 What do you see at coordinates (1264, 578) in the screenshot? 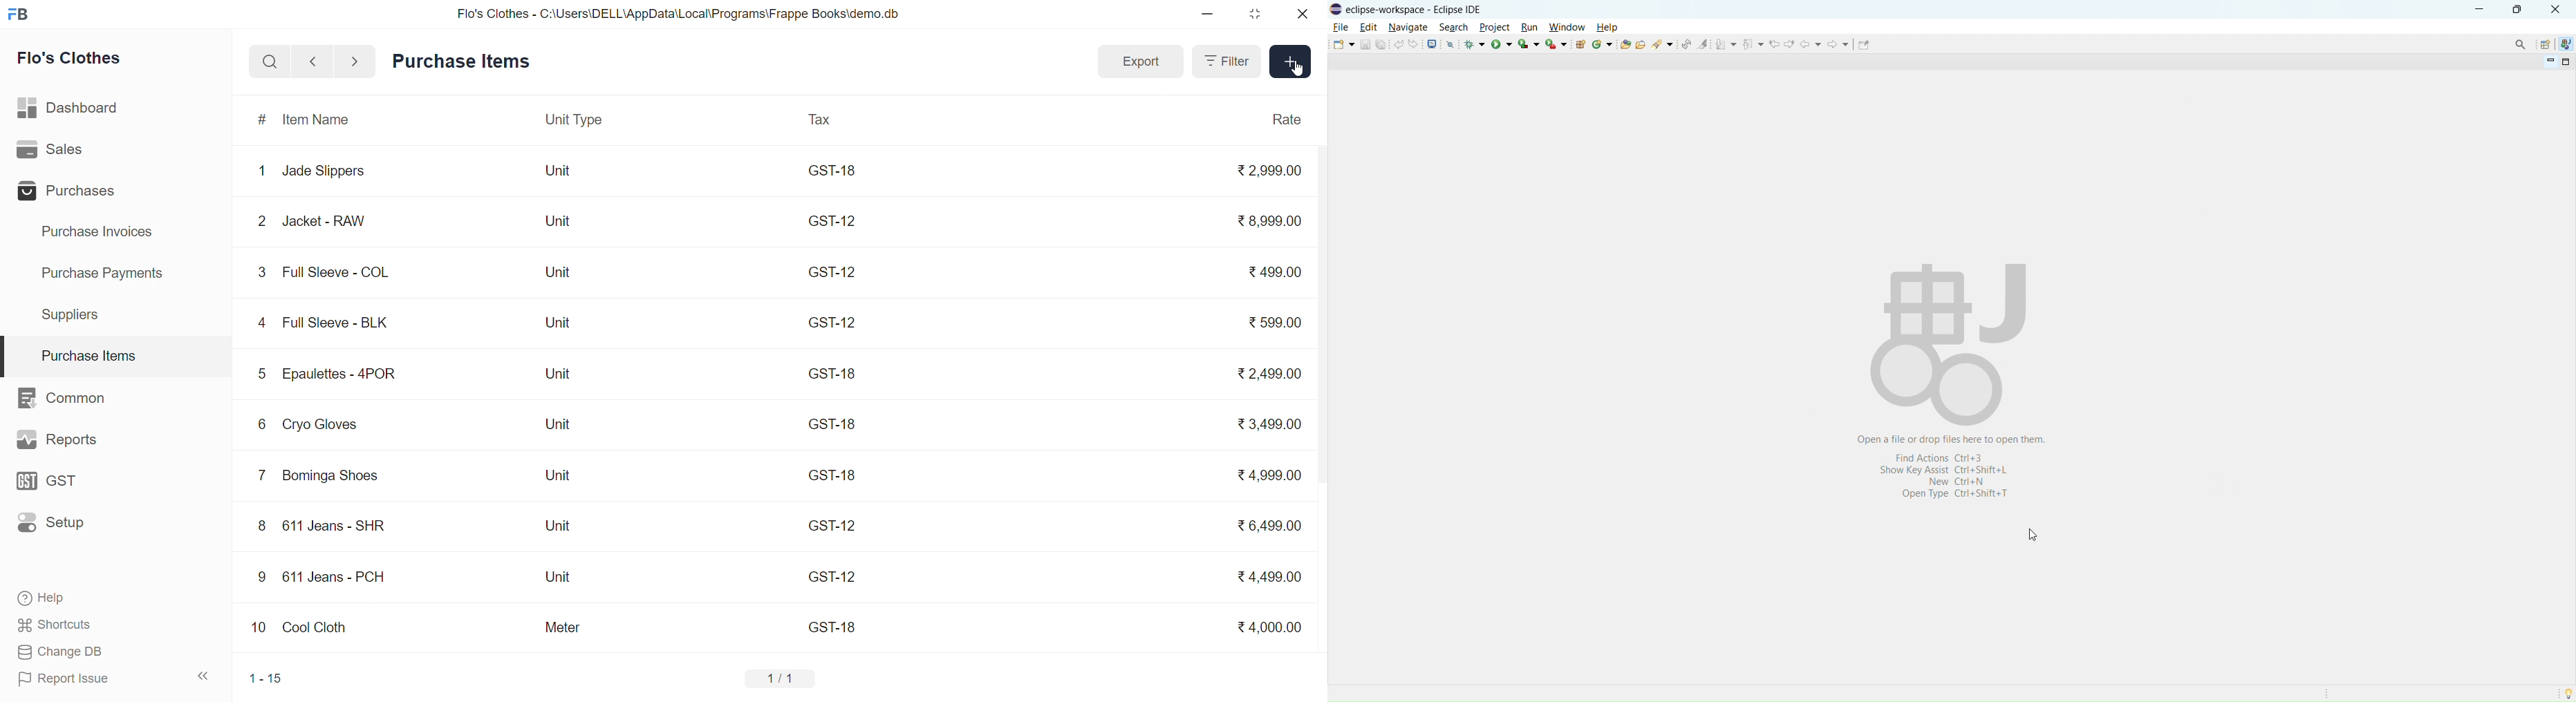
I see `₹4,499.00` at bounding box center [1264, 578].